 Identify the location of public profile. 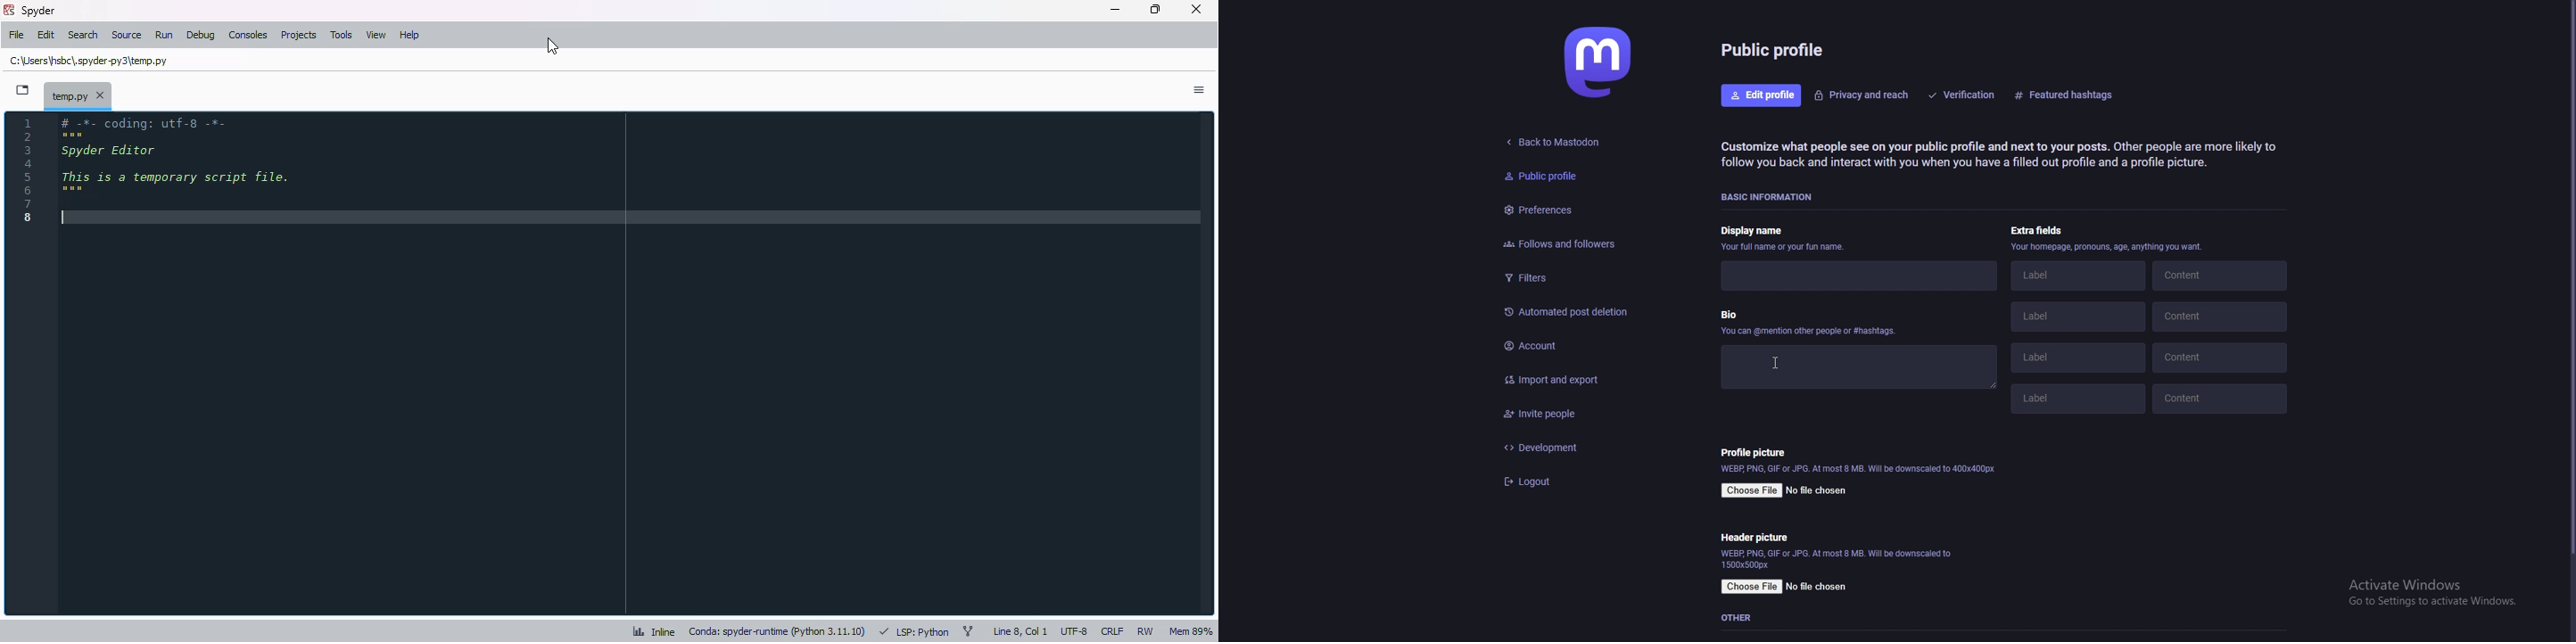
(1559, 177).